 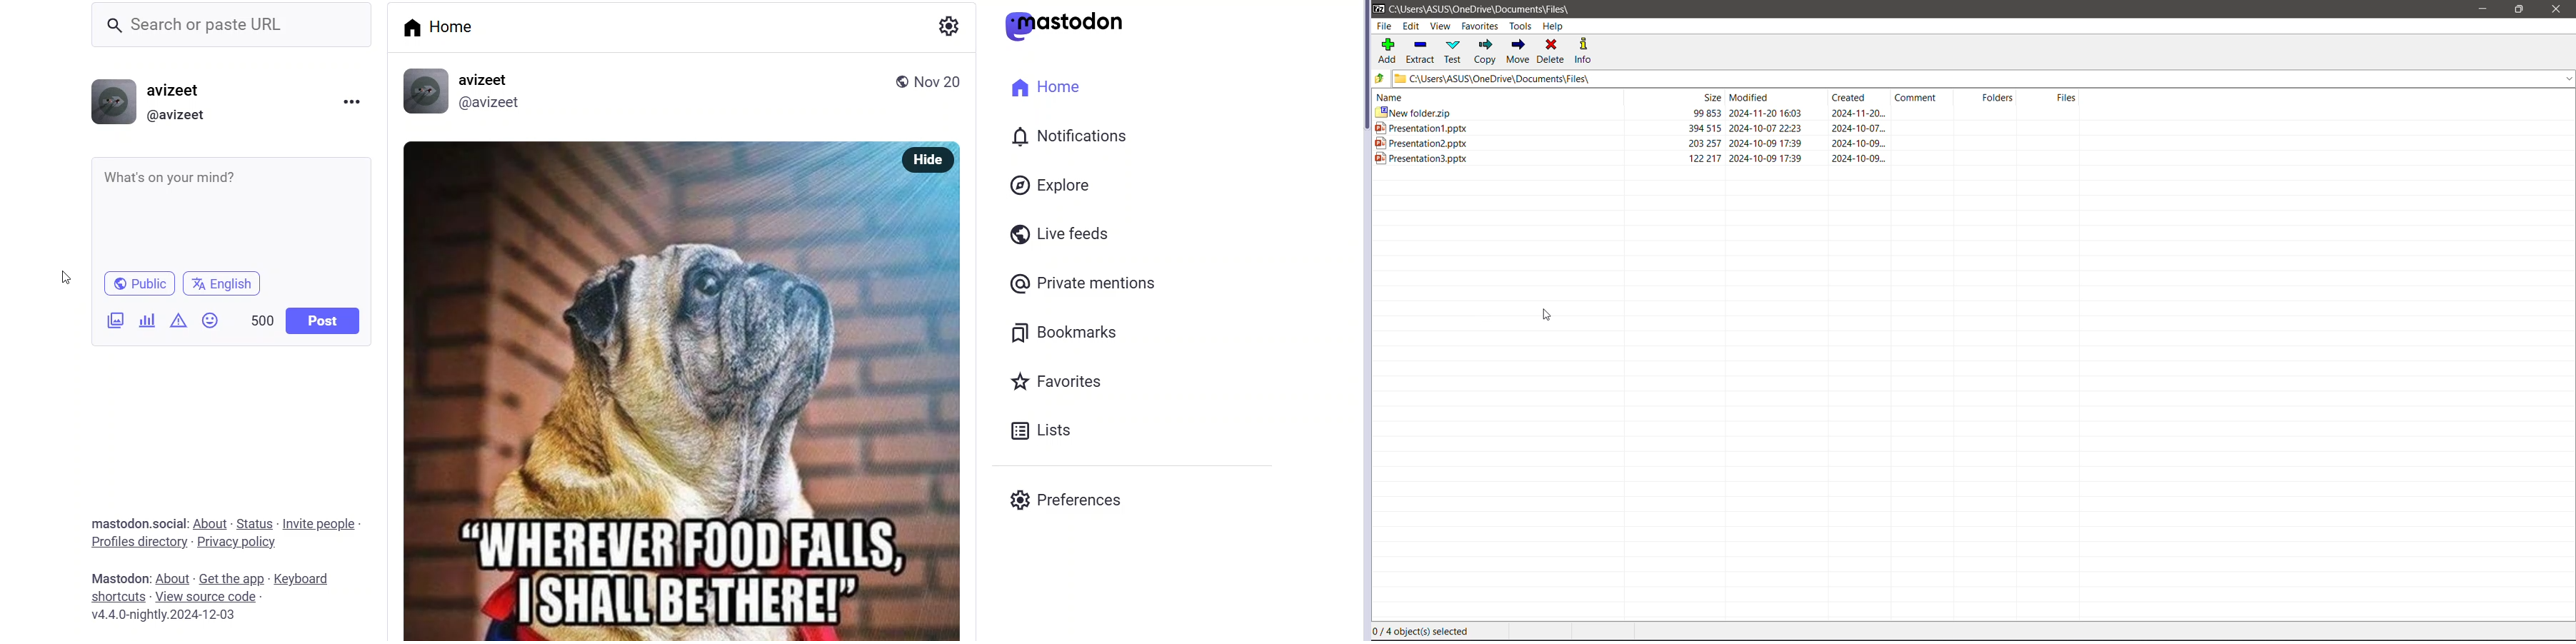 I want to click on posted picture, so click(x=647, y=389).